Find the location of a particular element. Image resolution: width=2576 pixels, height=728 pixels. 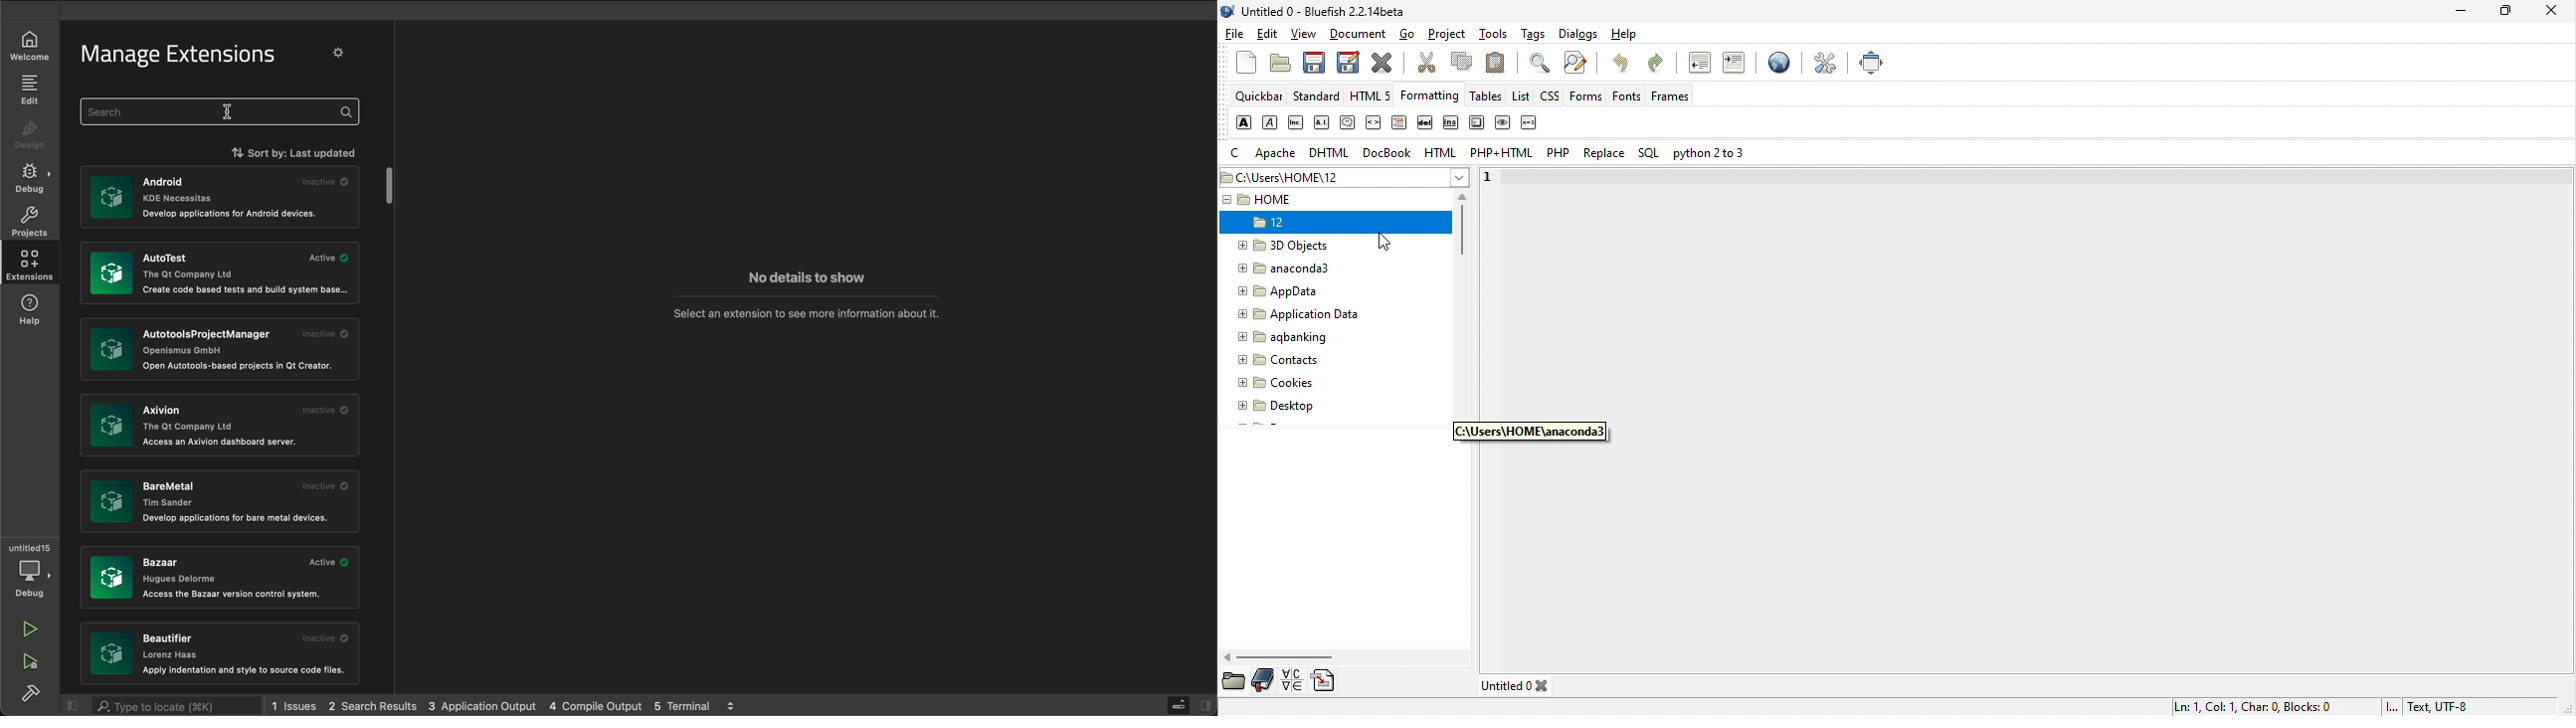

projects is located at coordinates (27, 221).